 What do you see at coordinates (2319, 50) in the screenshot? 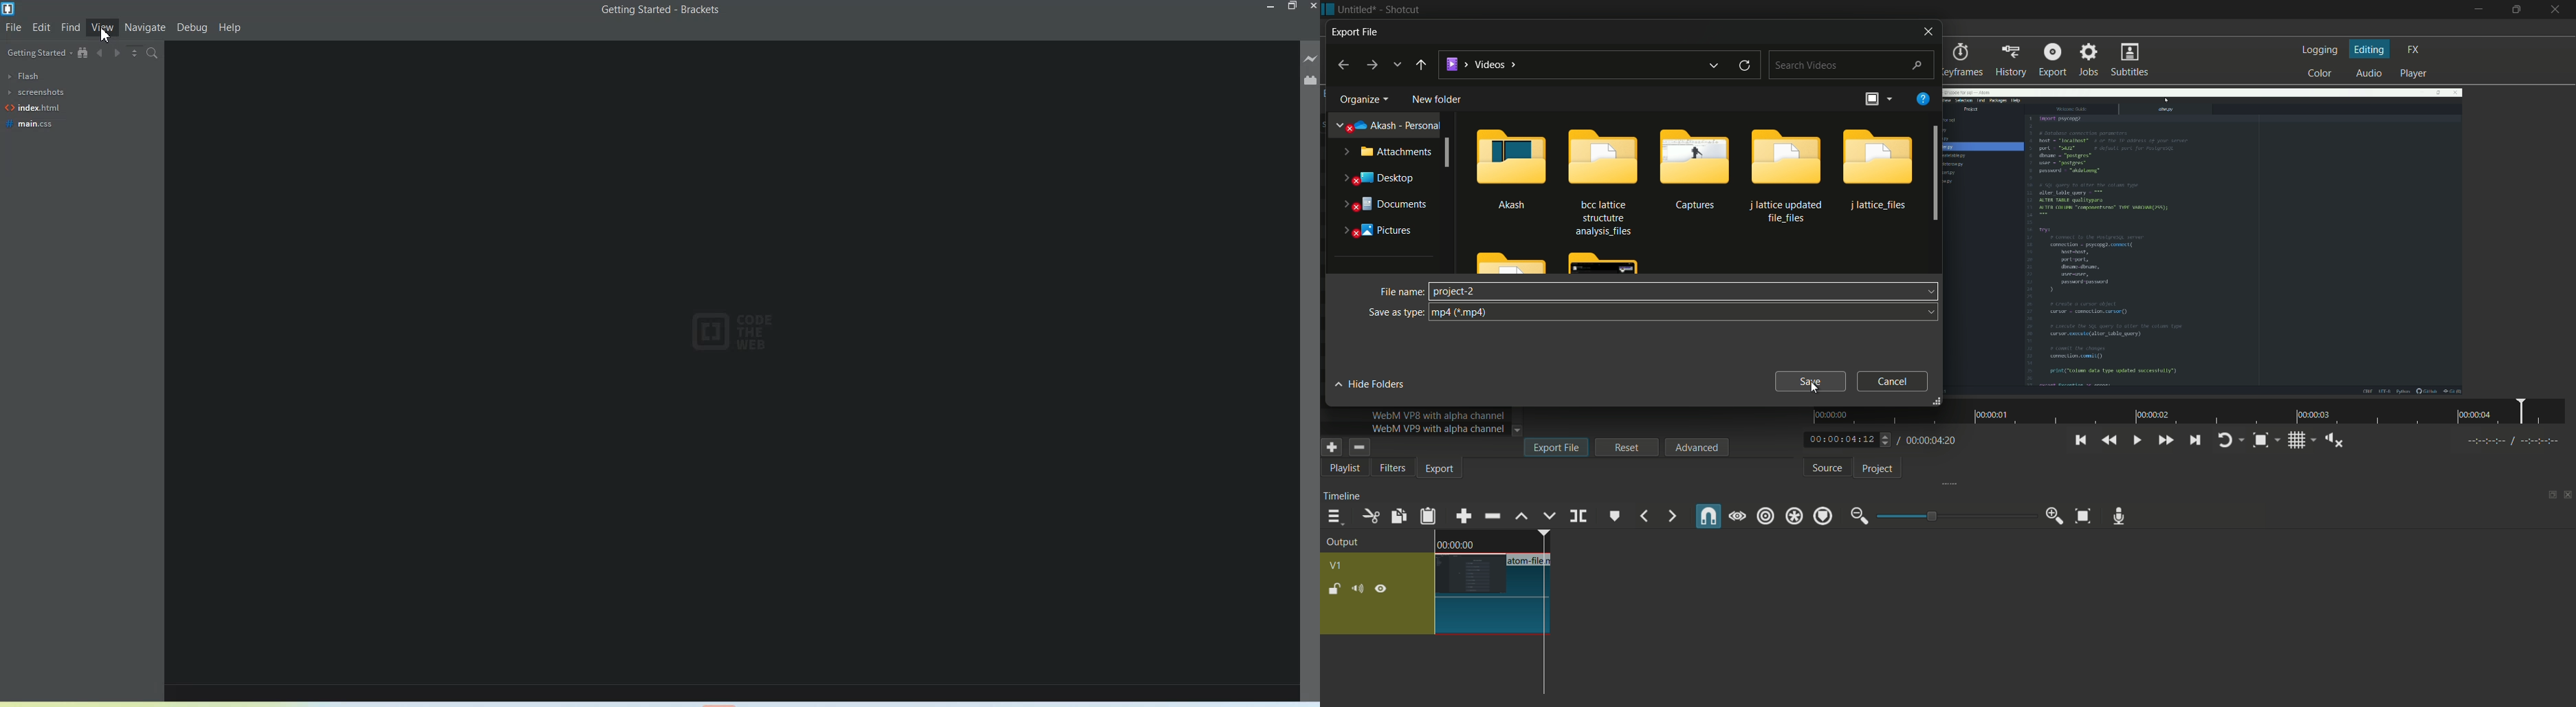
I see `logging` at bounding box center [2319, 50].